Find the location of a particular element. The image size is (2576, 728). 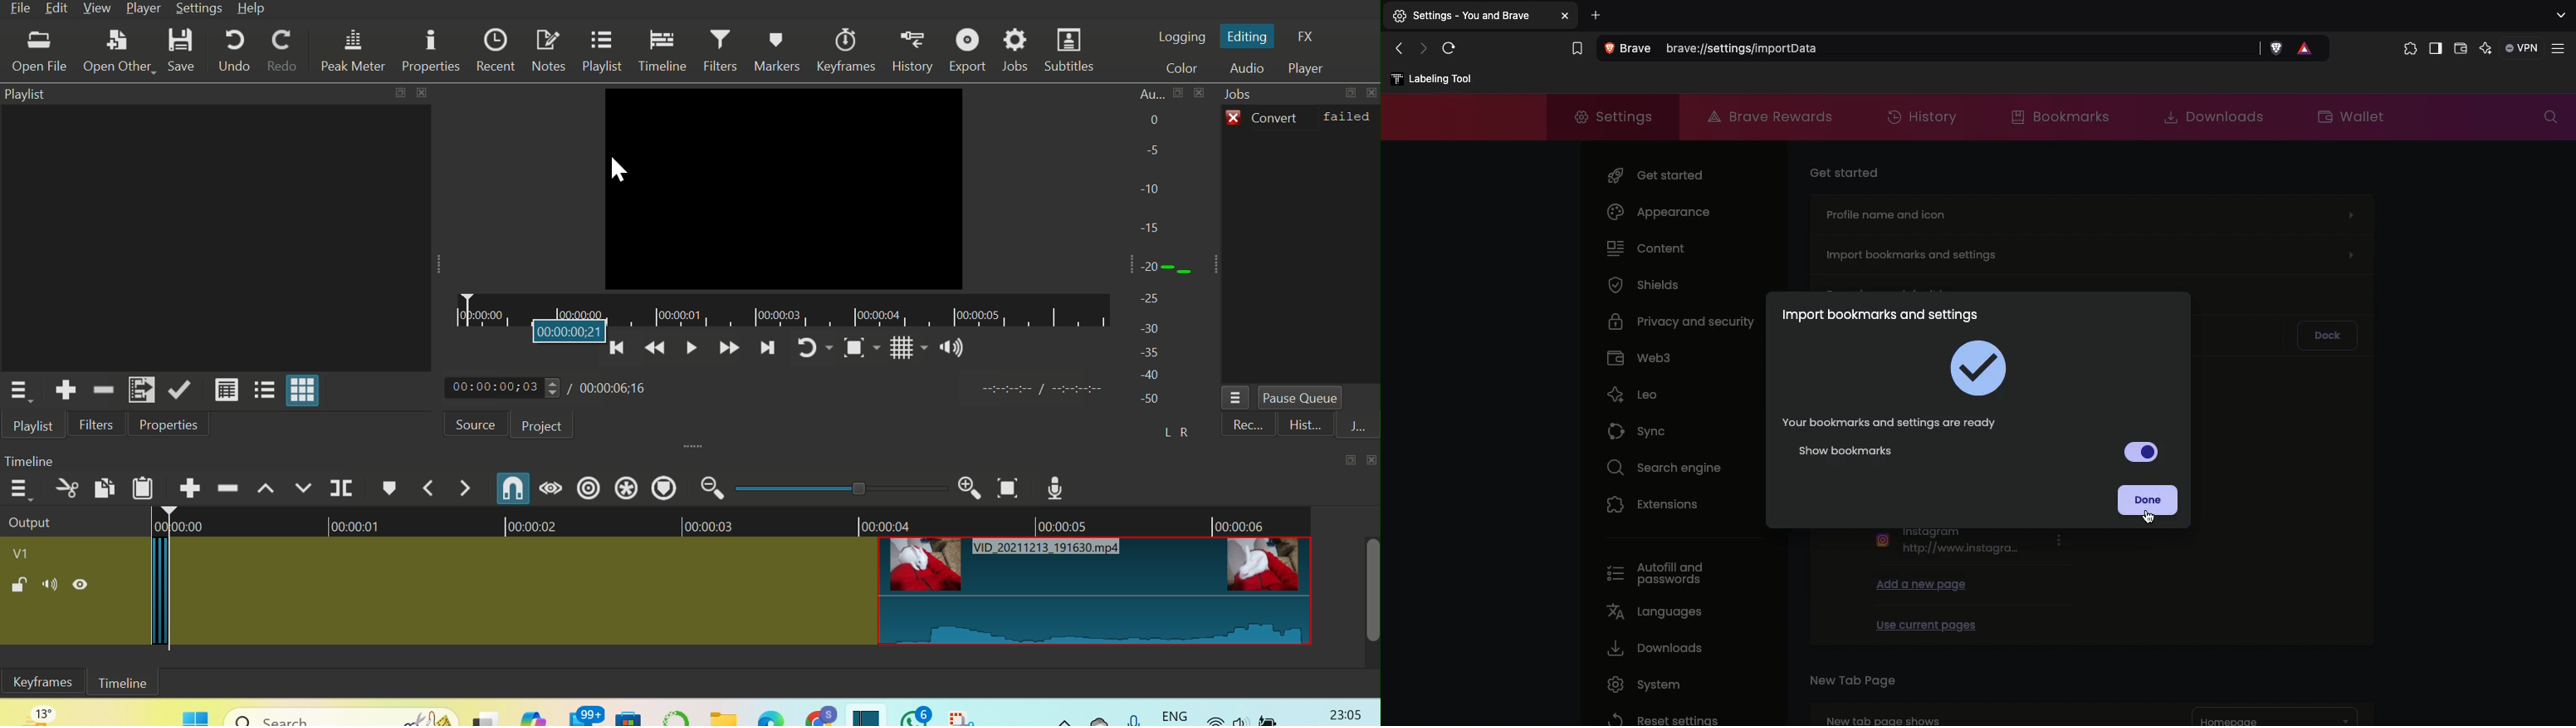

Recent is located at coordinates (495, 48).